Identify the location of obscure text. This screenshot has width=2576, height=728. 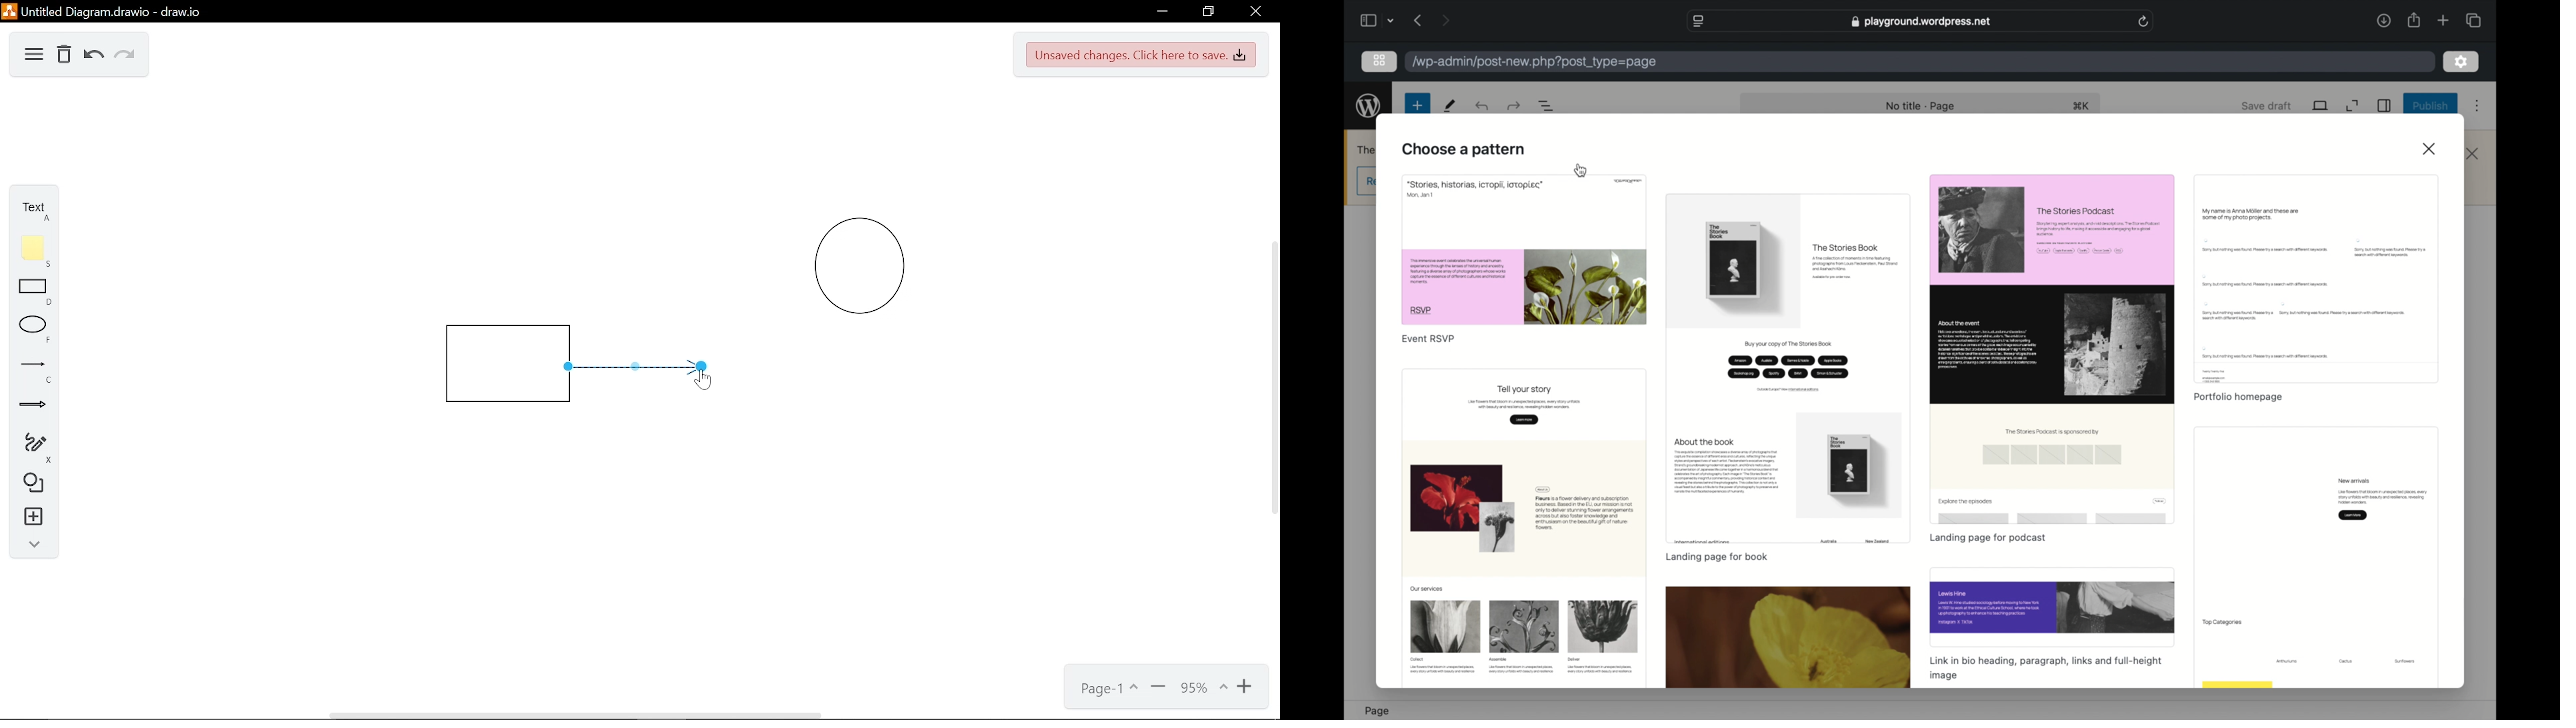
(1364, 149).